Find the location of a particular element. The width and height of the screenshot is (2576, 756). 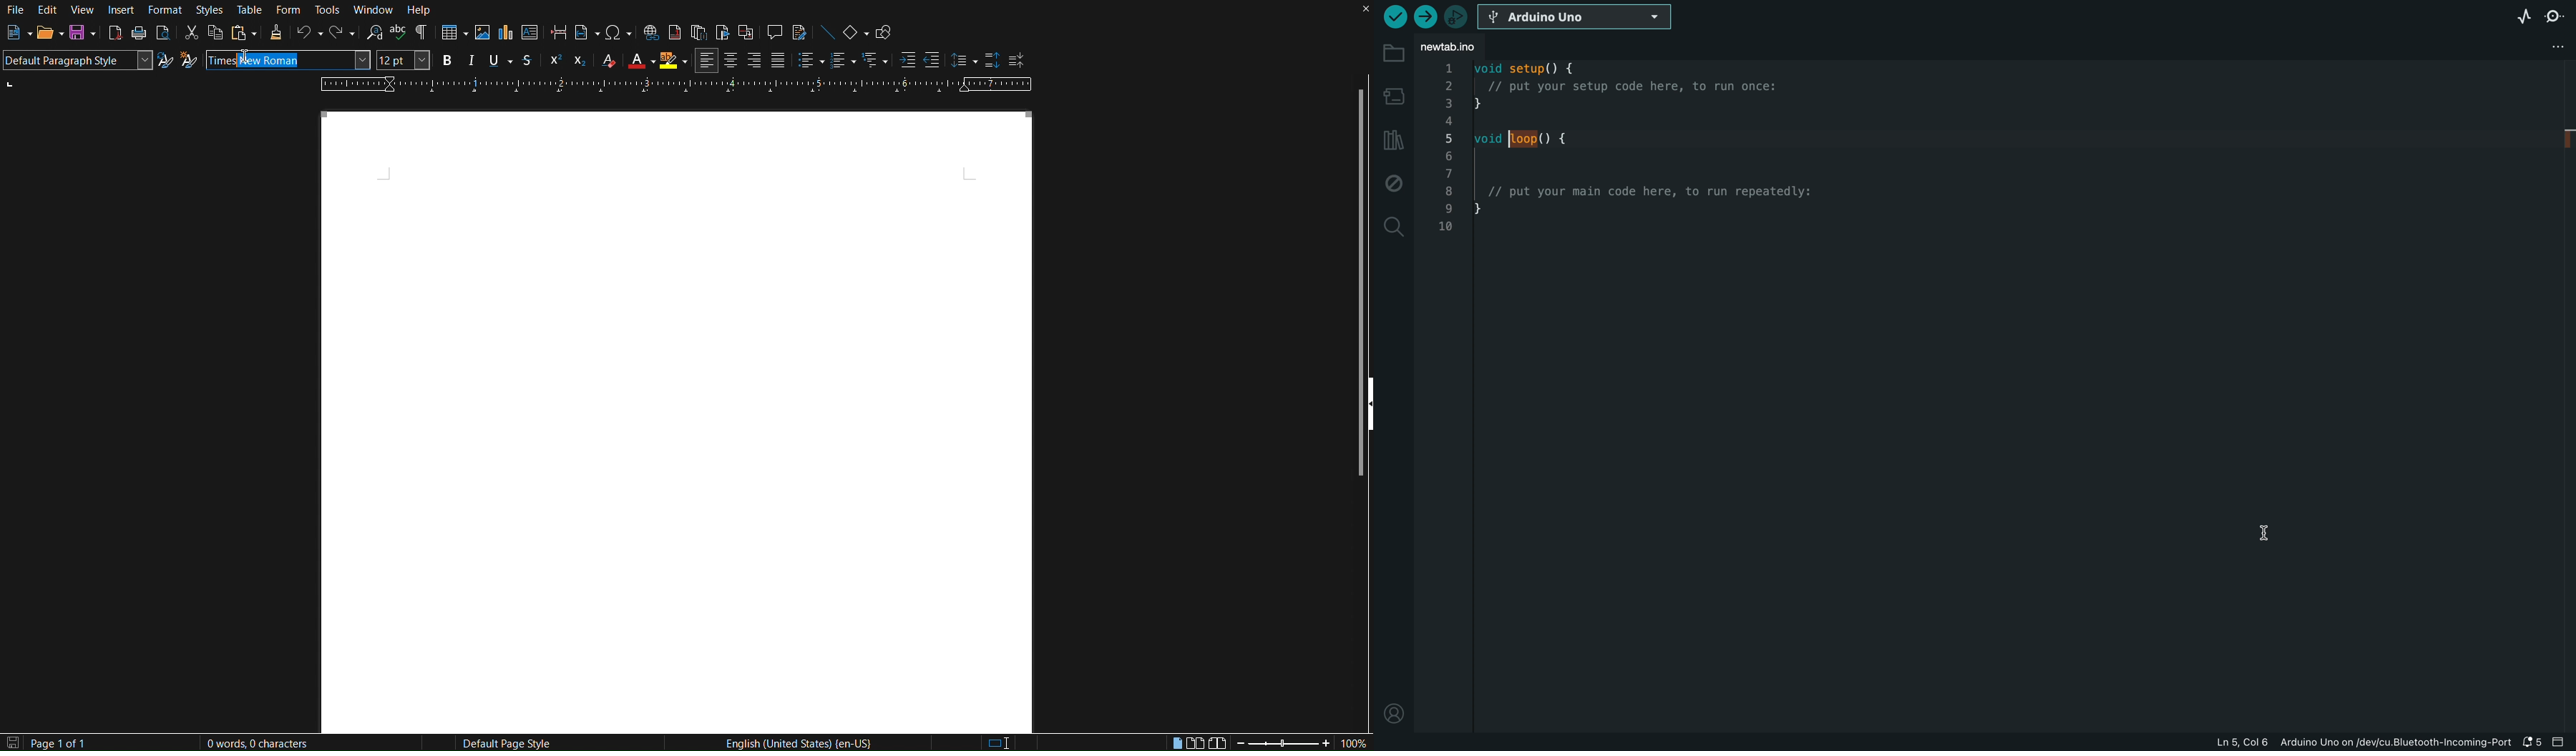

Show Draw Functions is located at coordinates (884, 34).